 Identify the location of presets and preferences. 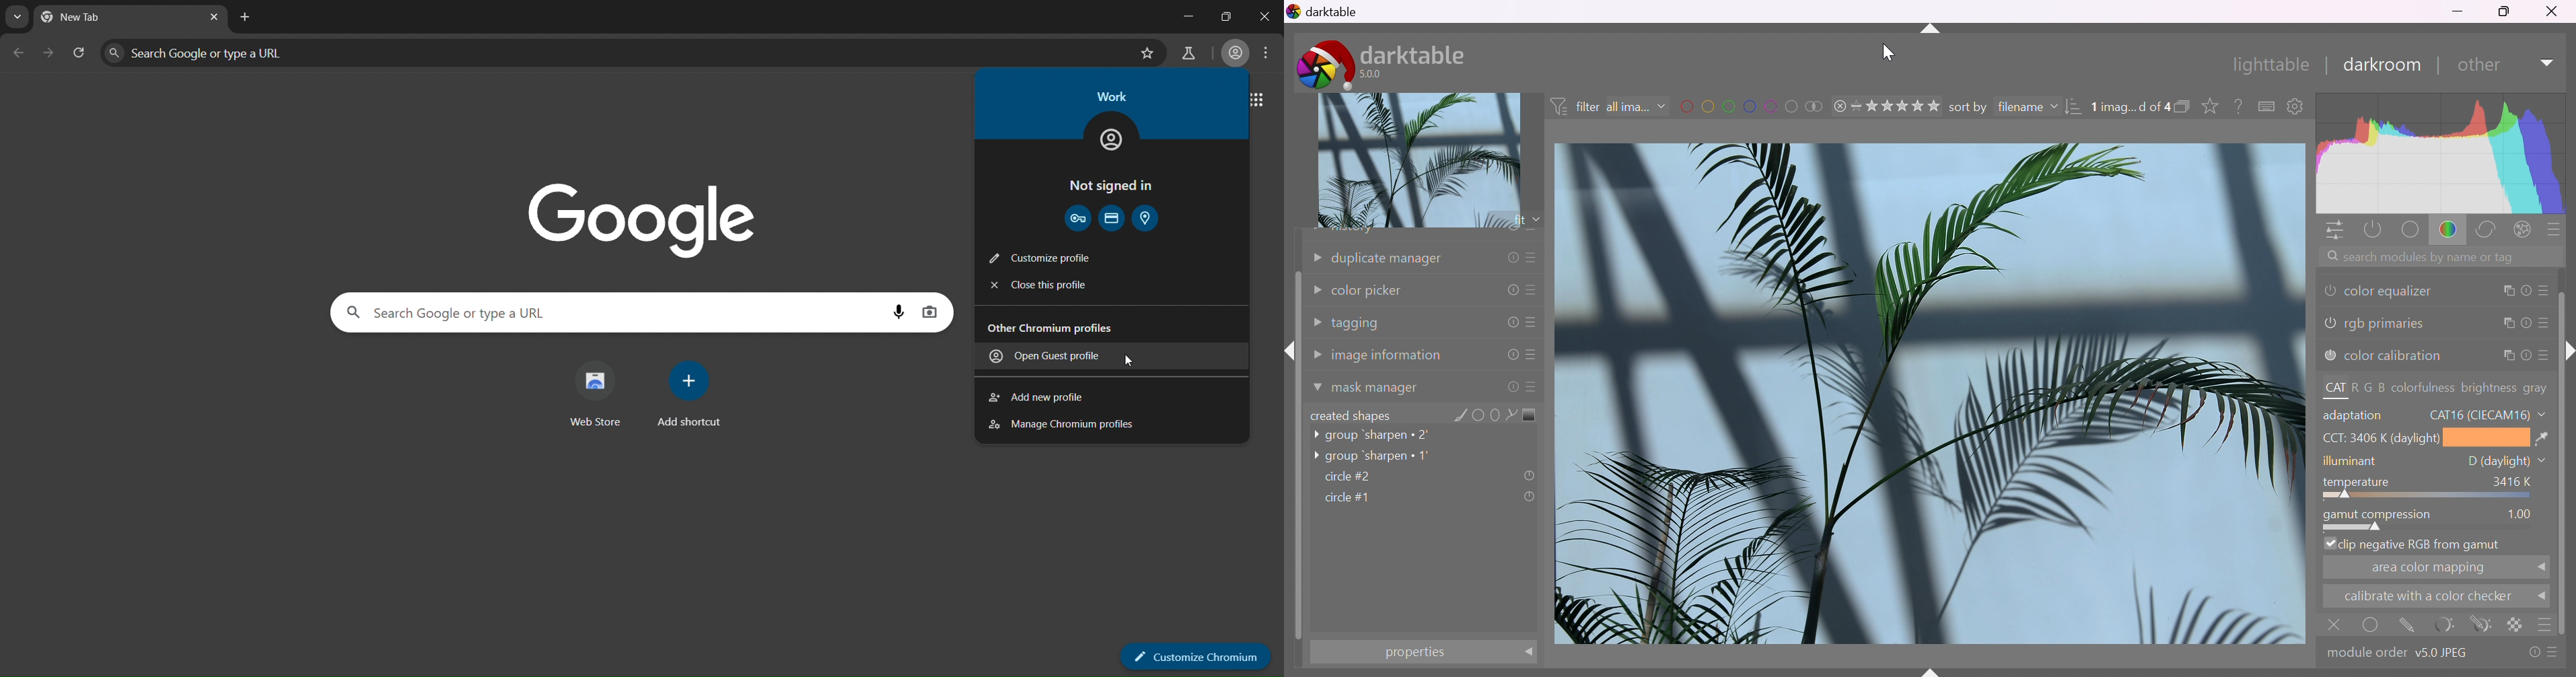
(2540, 650).